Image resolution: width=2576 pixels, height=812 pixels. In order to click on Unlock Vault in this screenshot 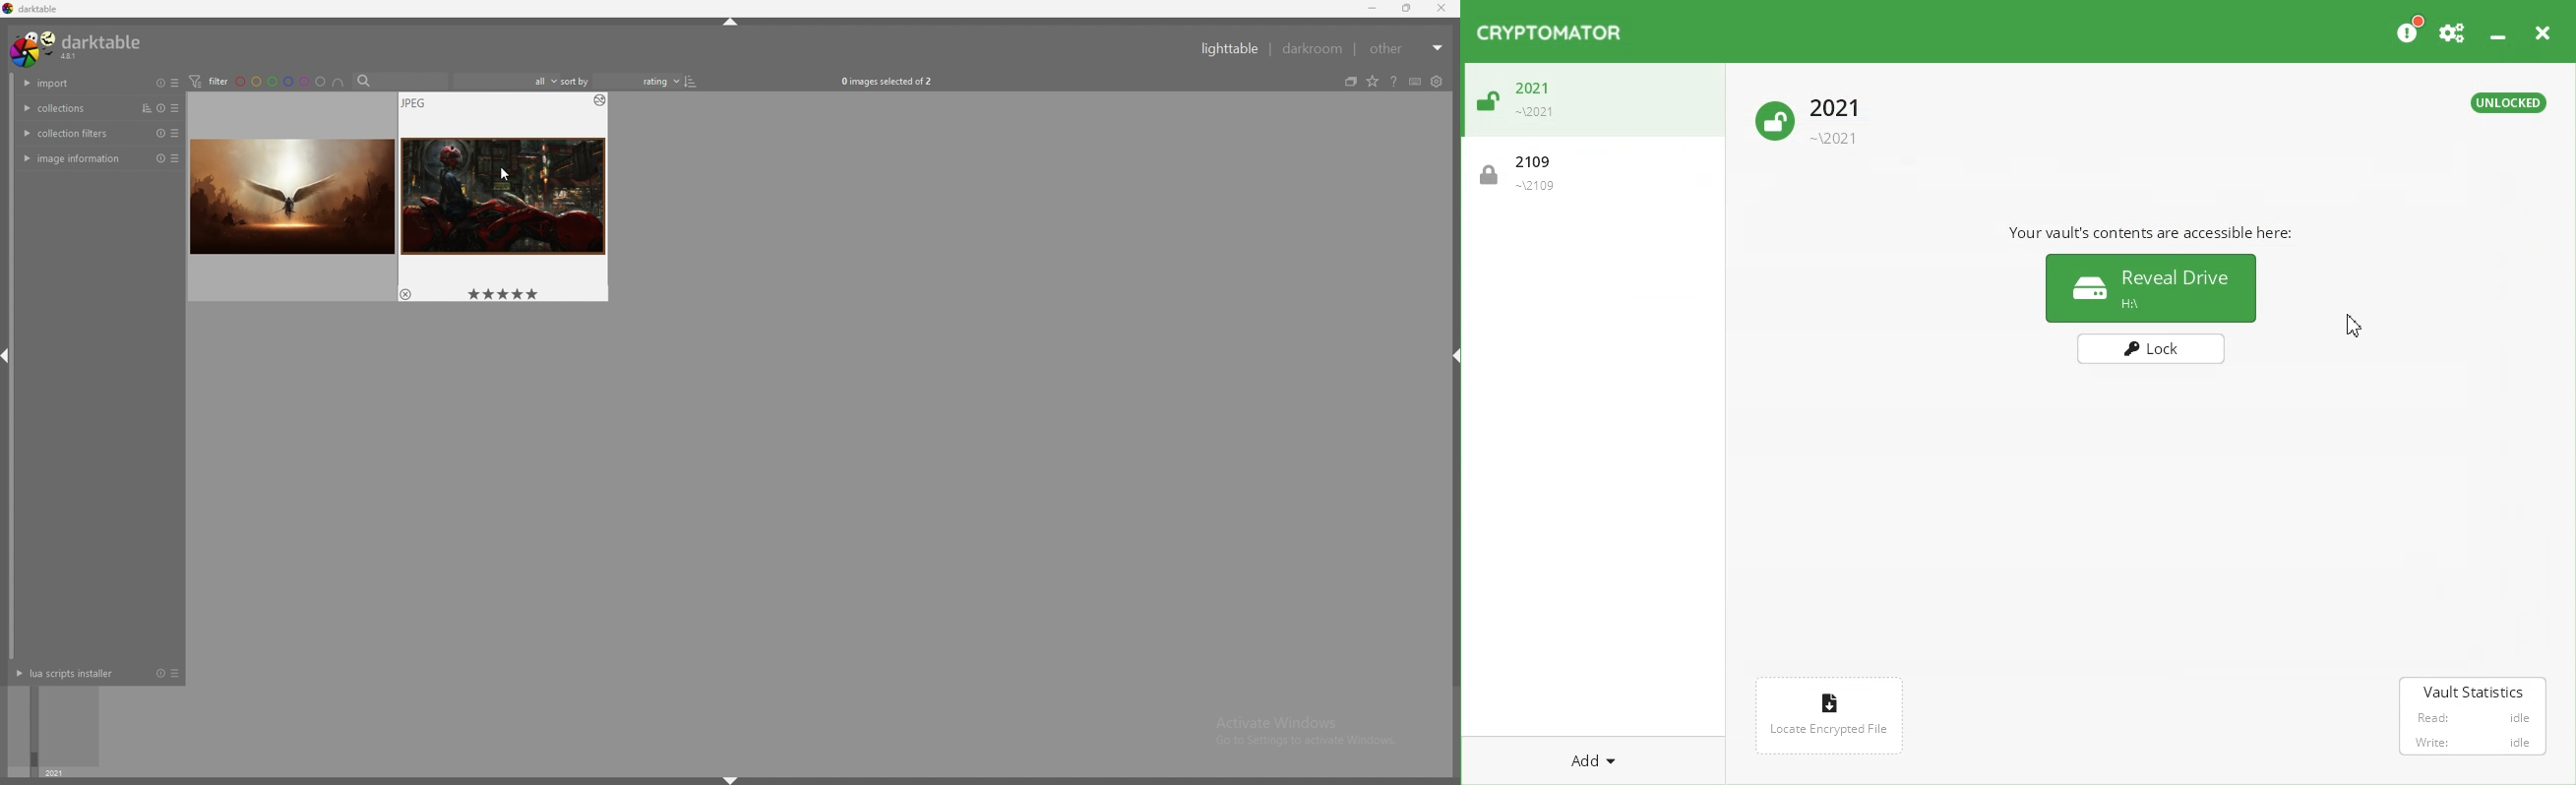, I will do `click(1811, 128)`.